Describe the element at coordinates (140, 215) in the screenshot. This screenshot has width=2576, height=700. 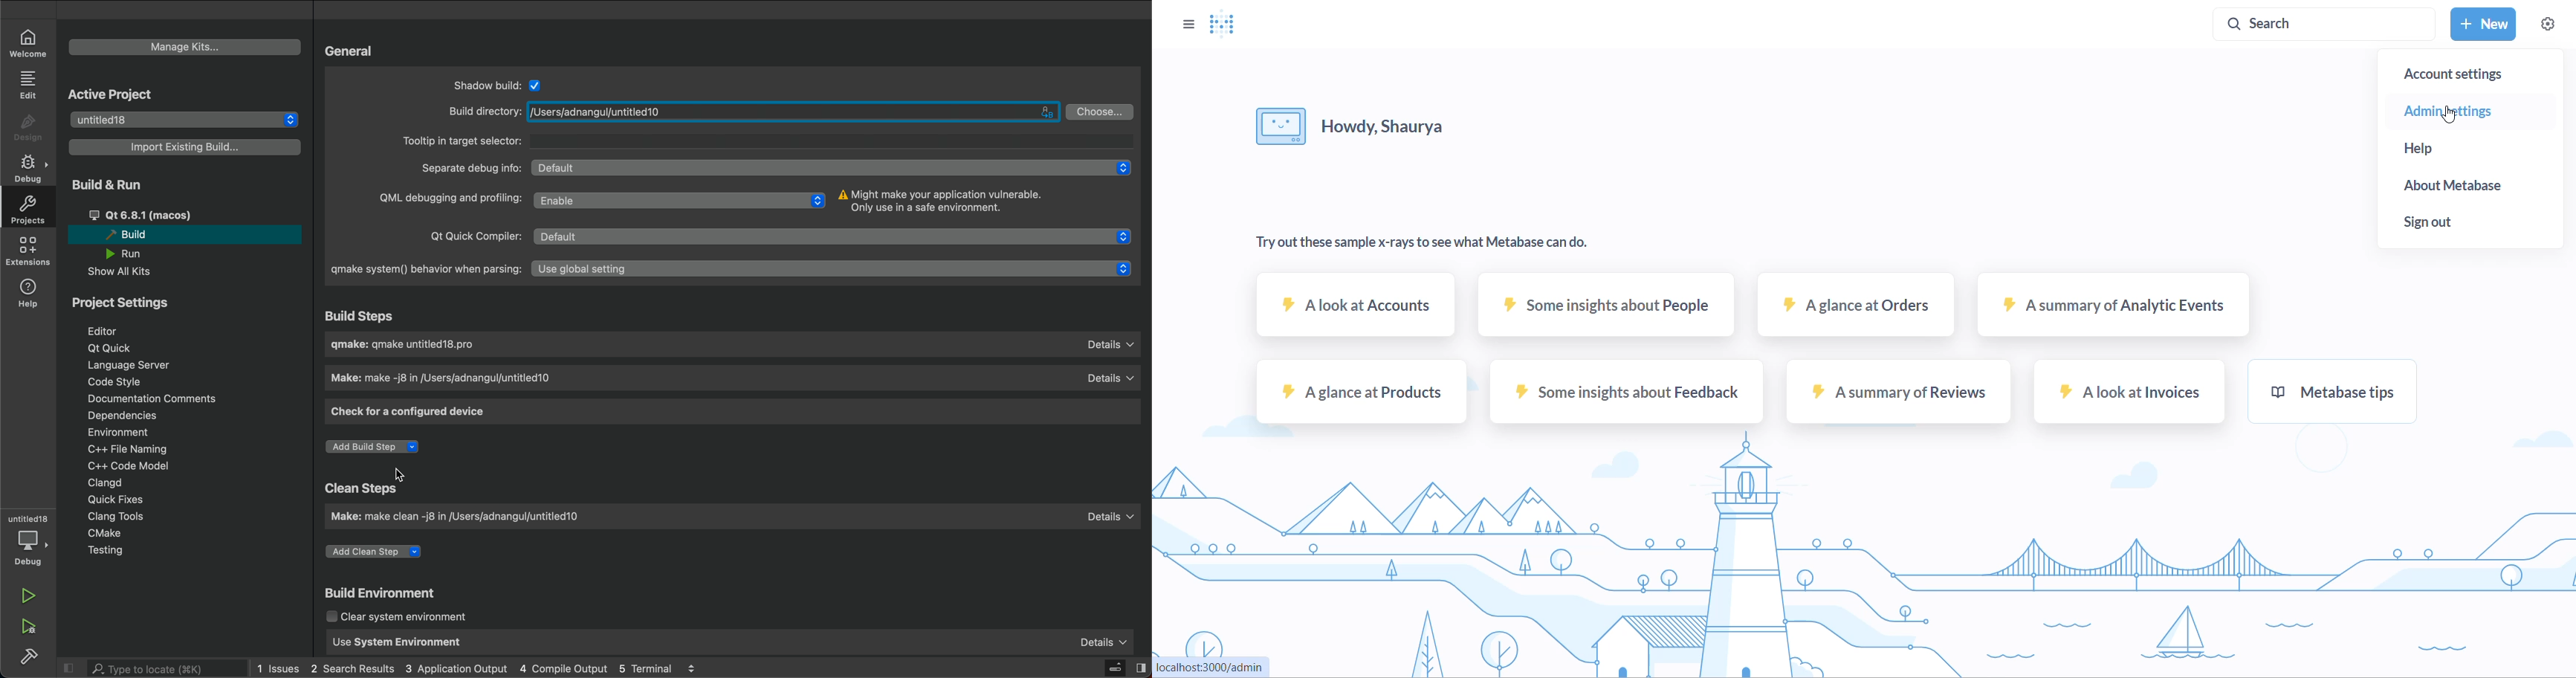
I see `Qt 6.8.1 (macos)` at that location.